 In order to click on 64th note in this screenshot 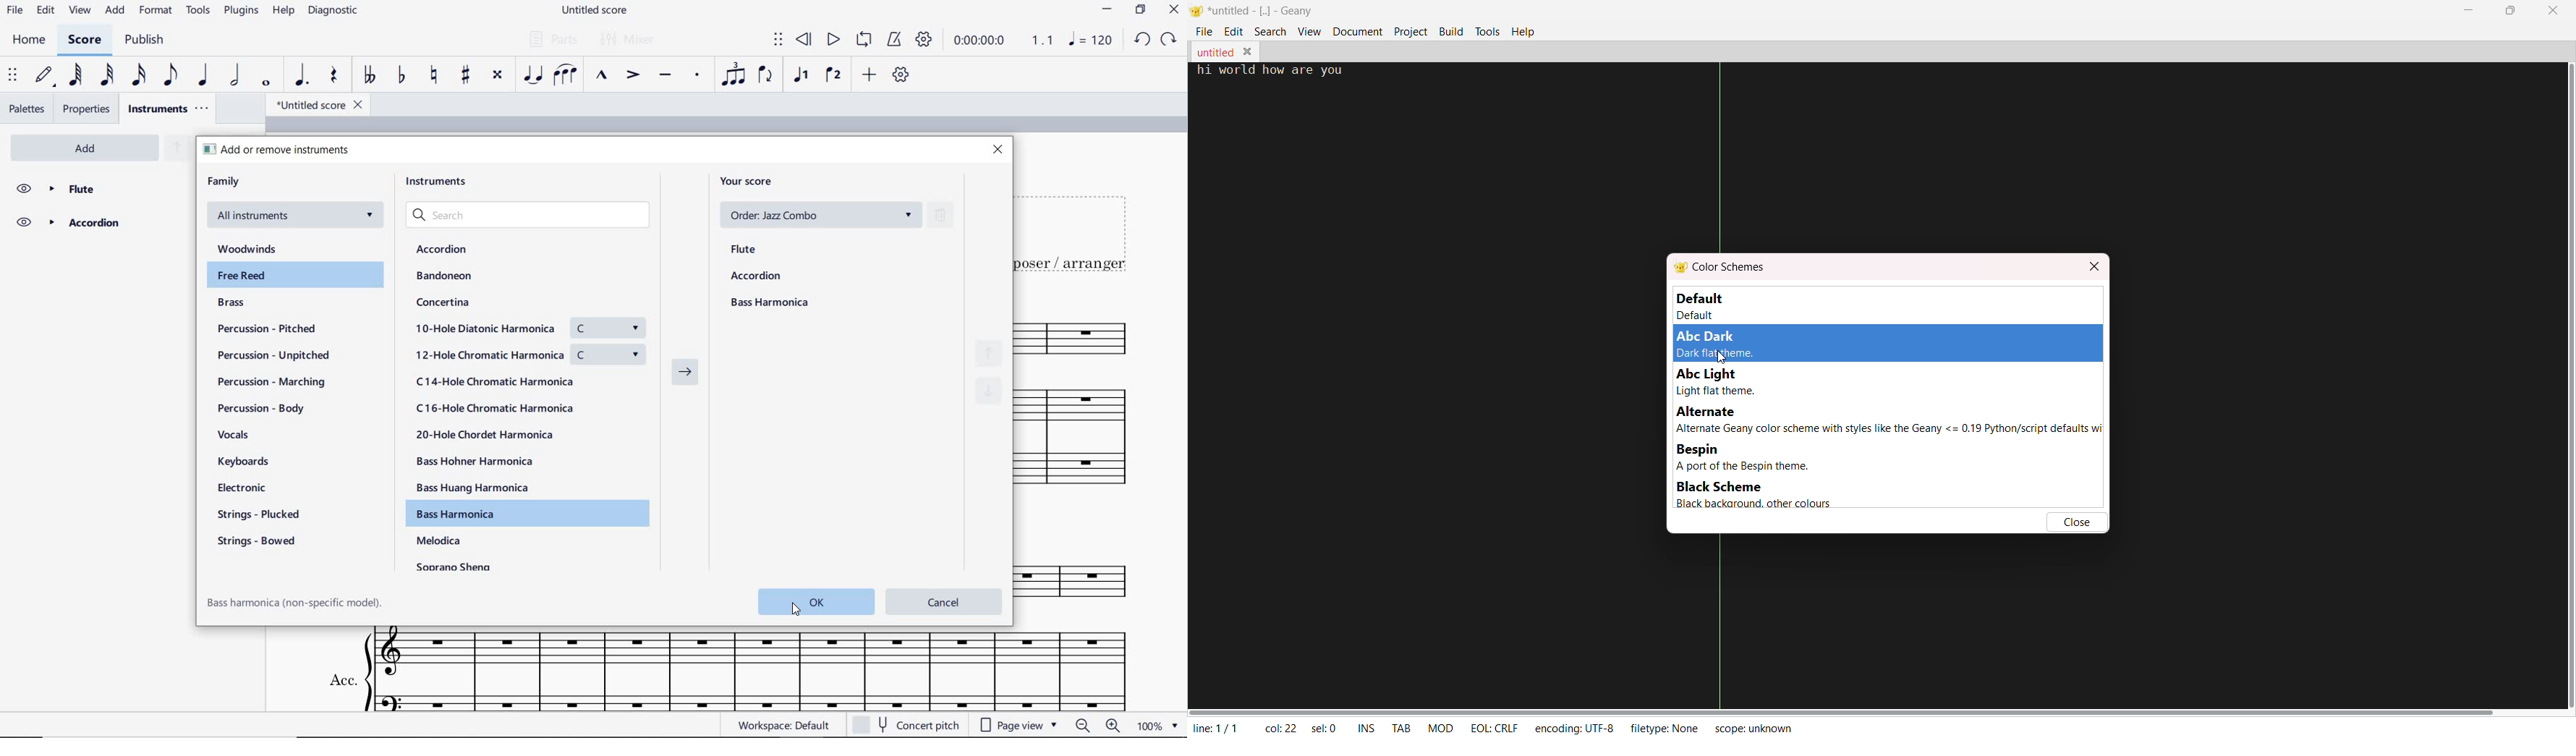, I will do `click(76, 75)`.